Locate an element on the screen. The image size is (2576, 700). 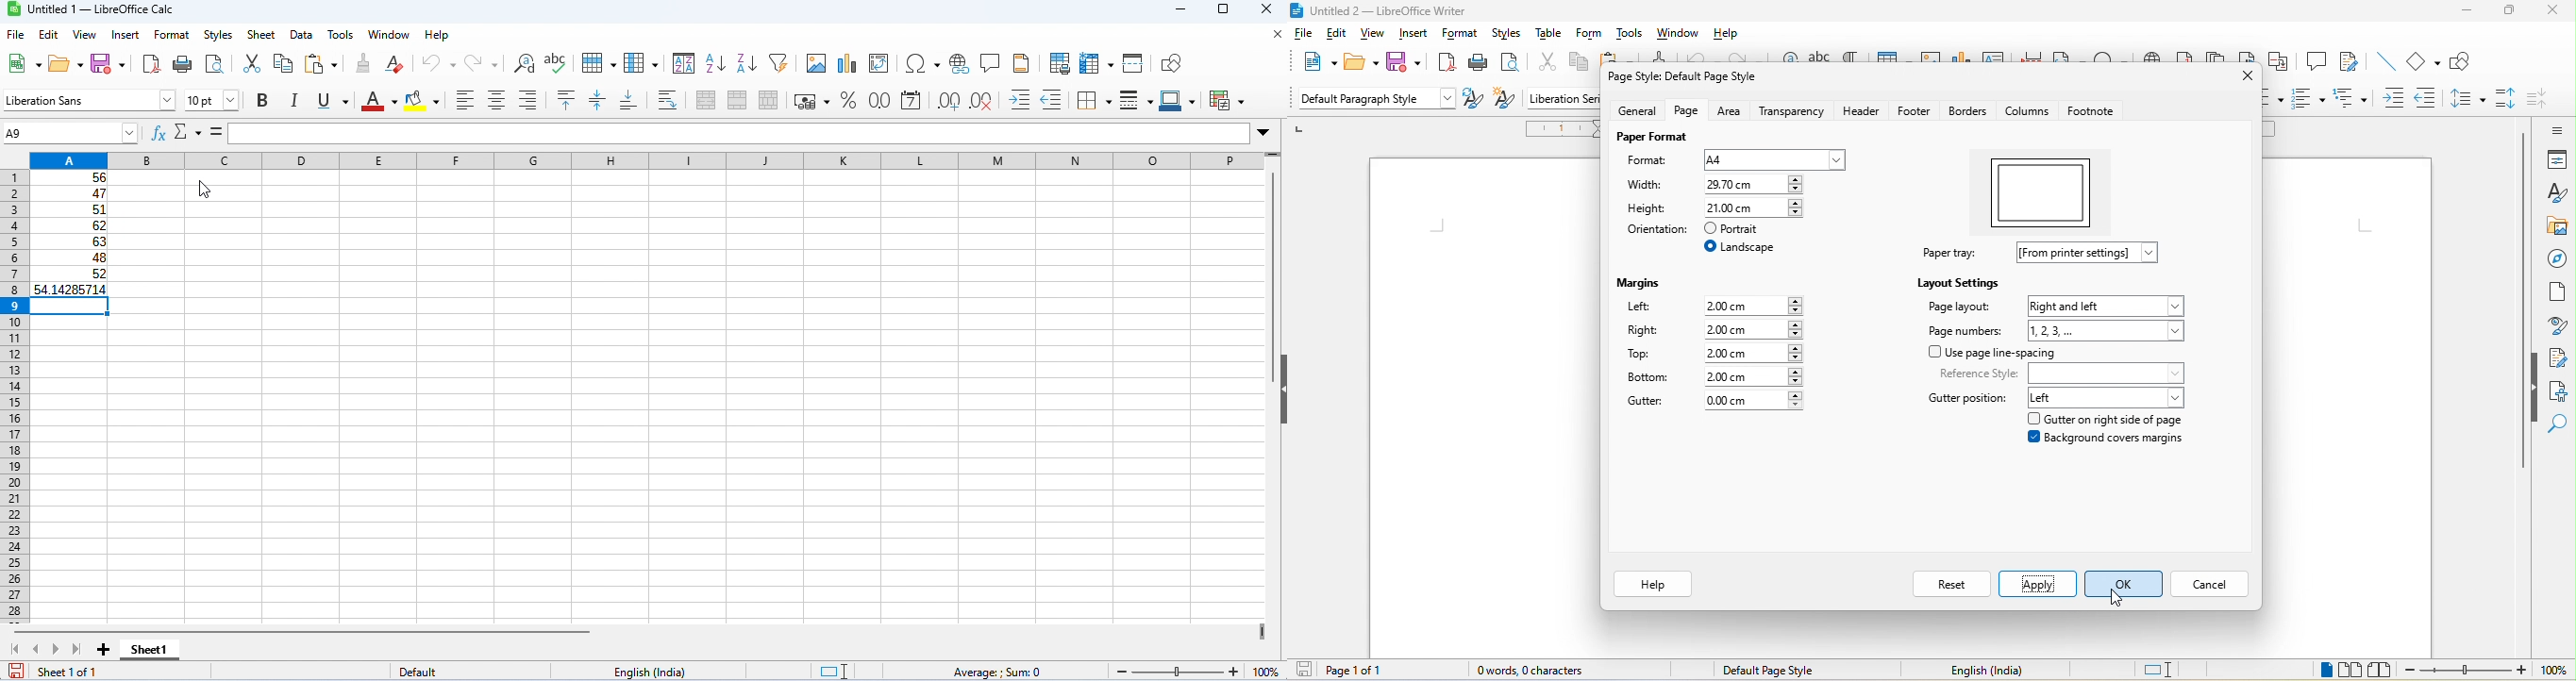
language is located at coordinates (652, 673).